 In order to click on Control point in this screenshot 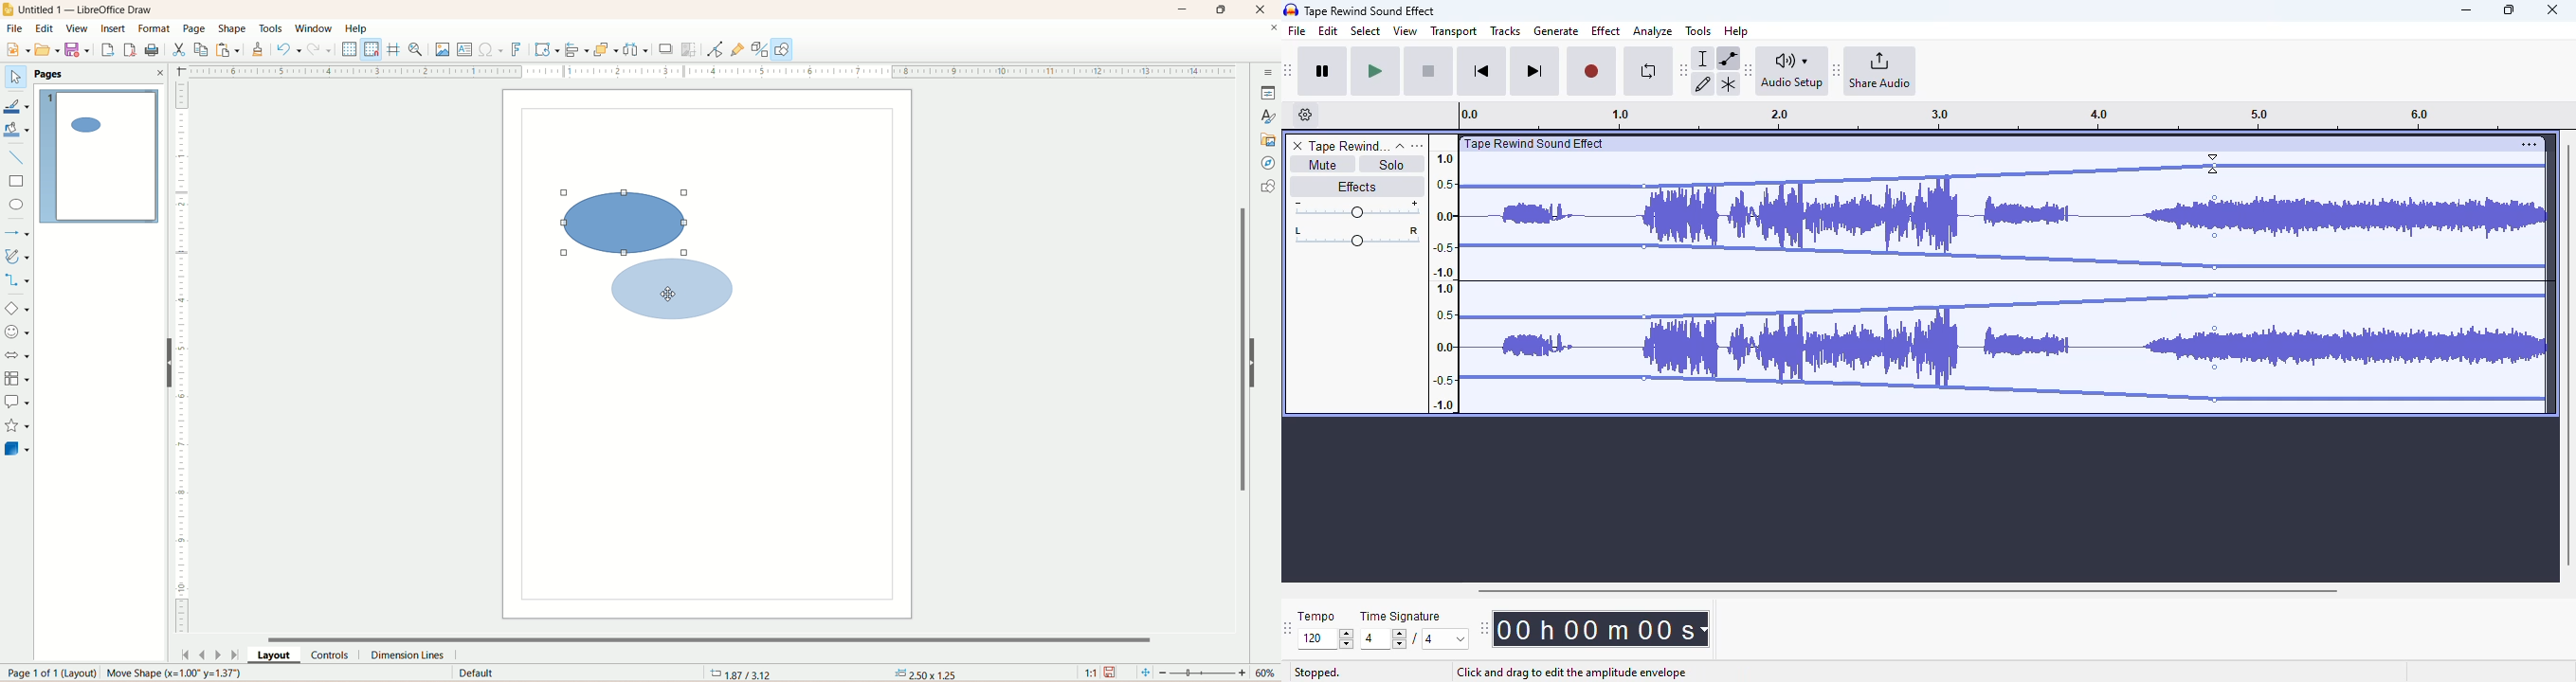, I will do `click(2215, 235)`.